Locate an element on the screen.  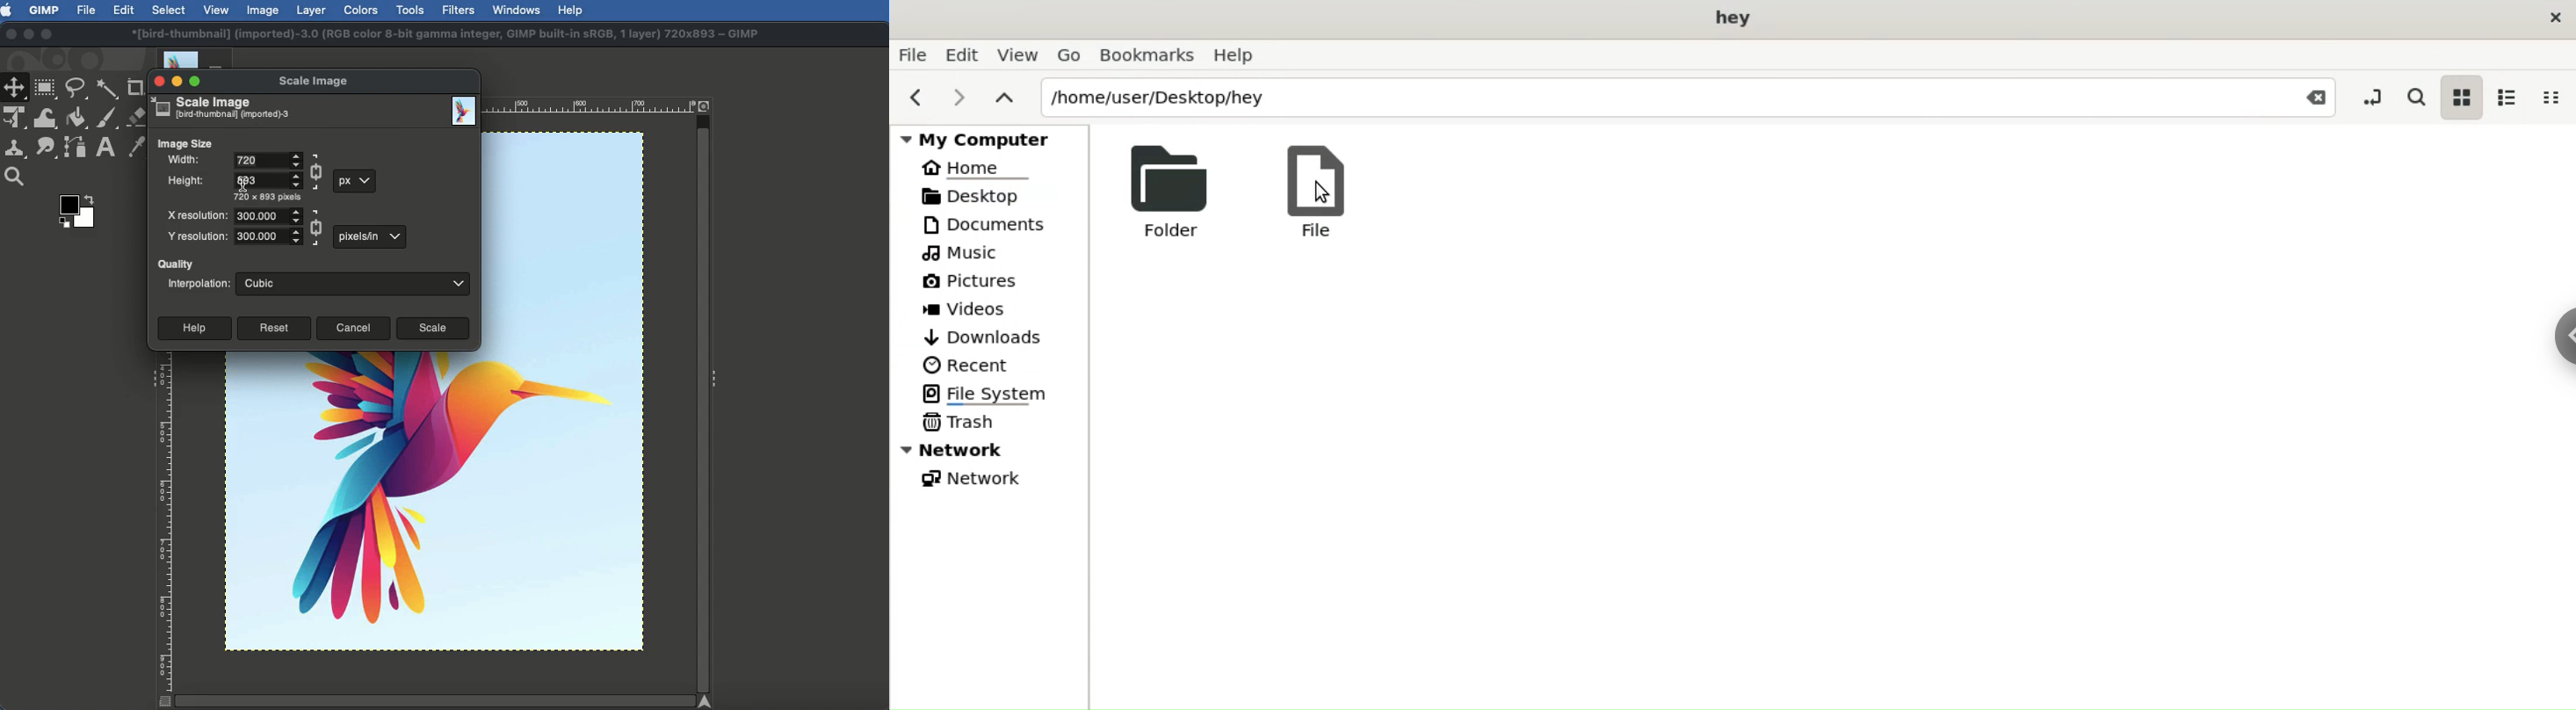
Crop is located at coordinates (134, 87).